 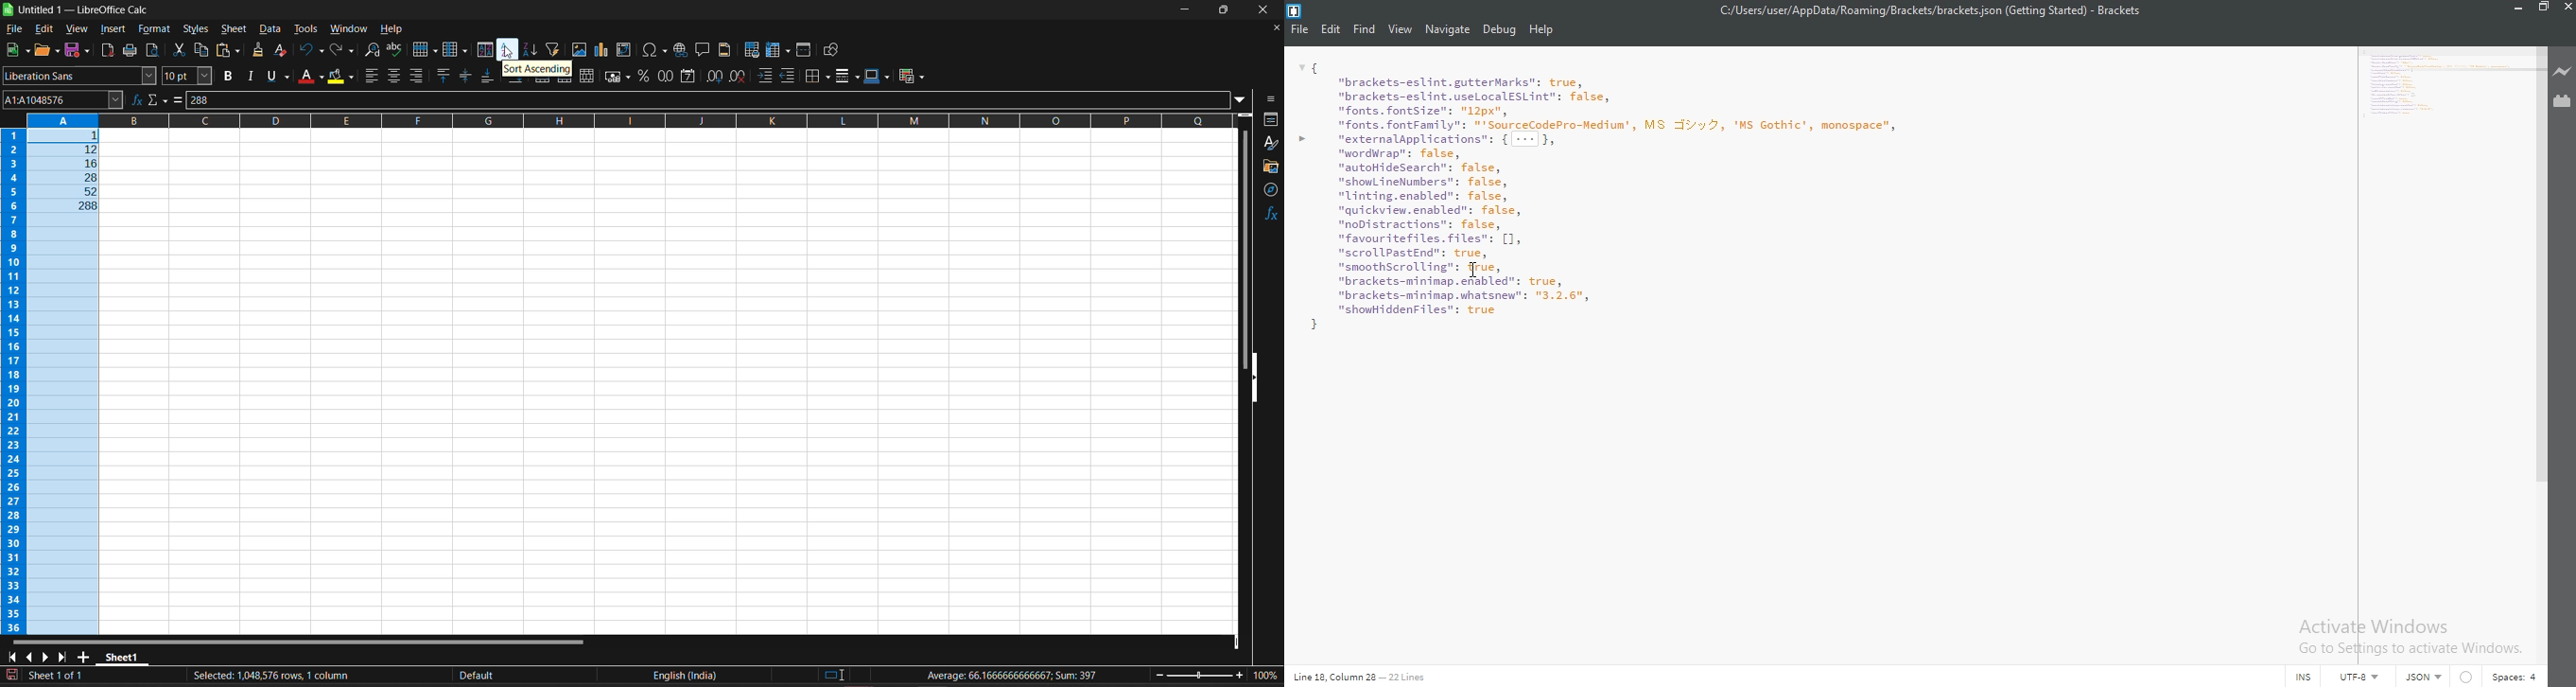 I want to click on Line 18, column 29, so click(x=1331, y=677).